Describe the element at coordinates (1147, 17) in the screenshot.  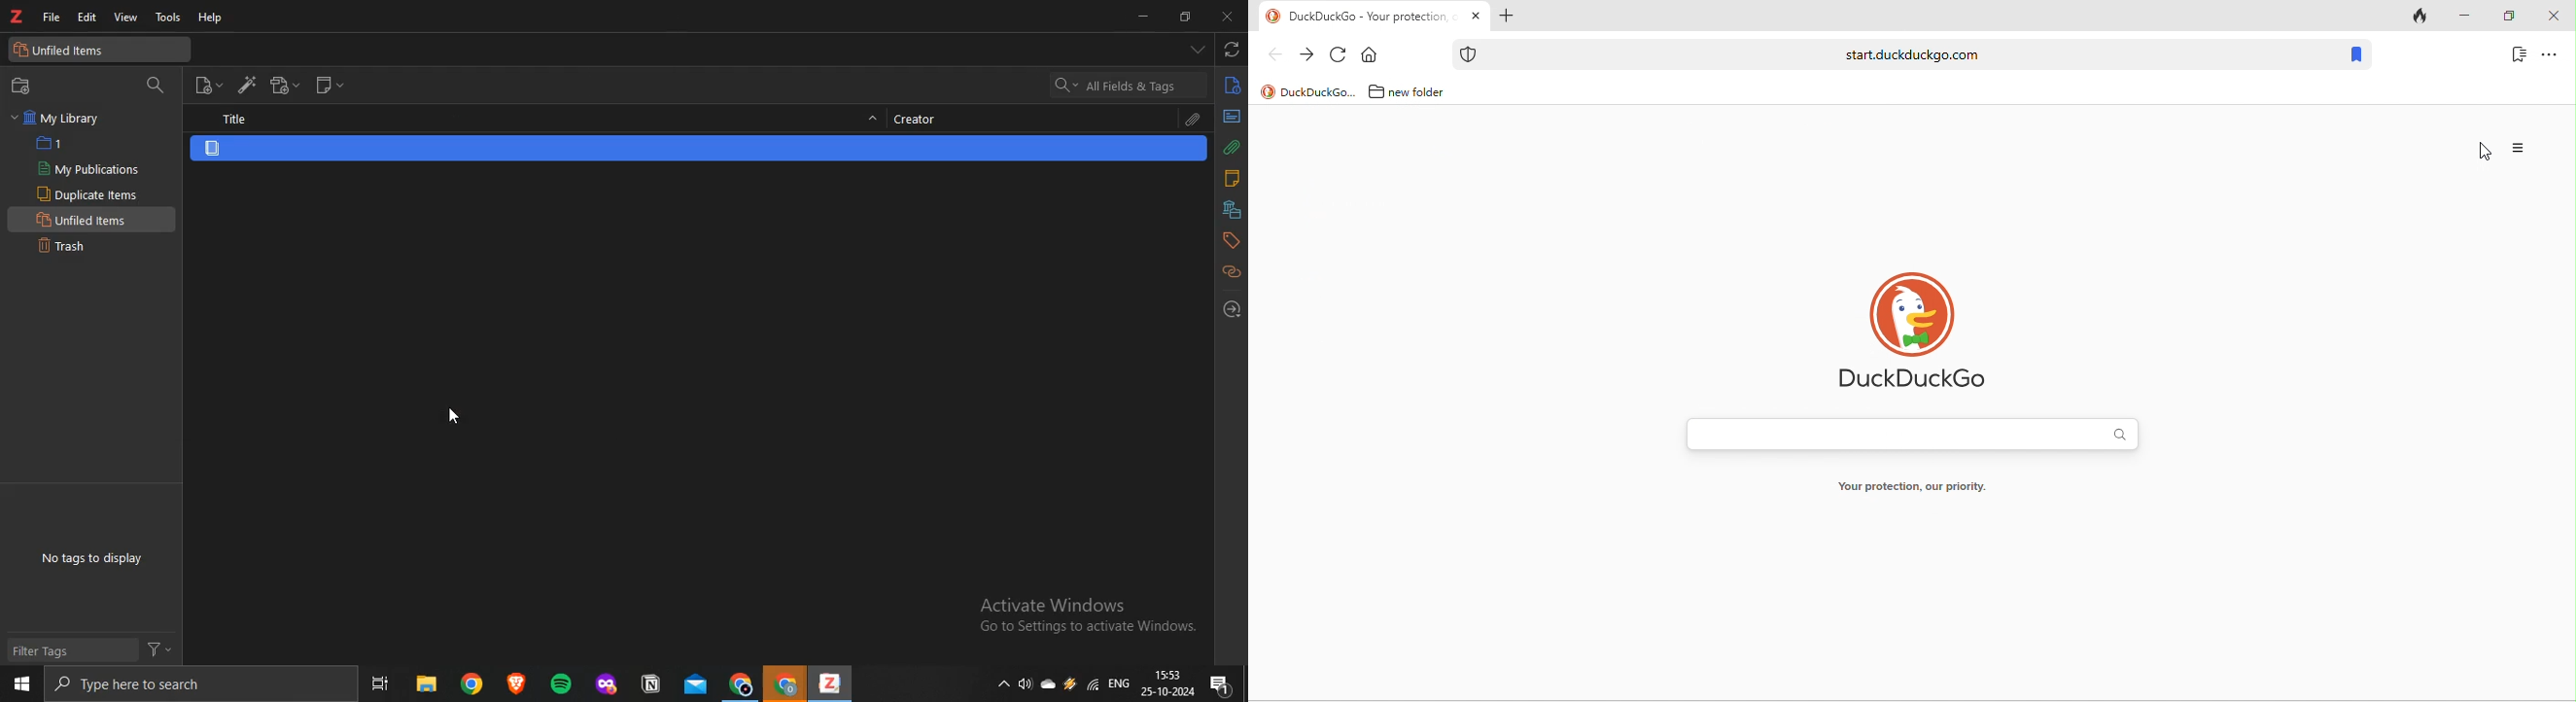
I see `minimize` at that location.